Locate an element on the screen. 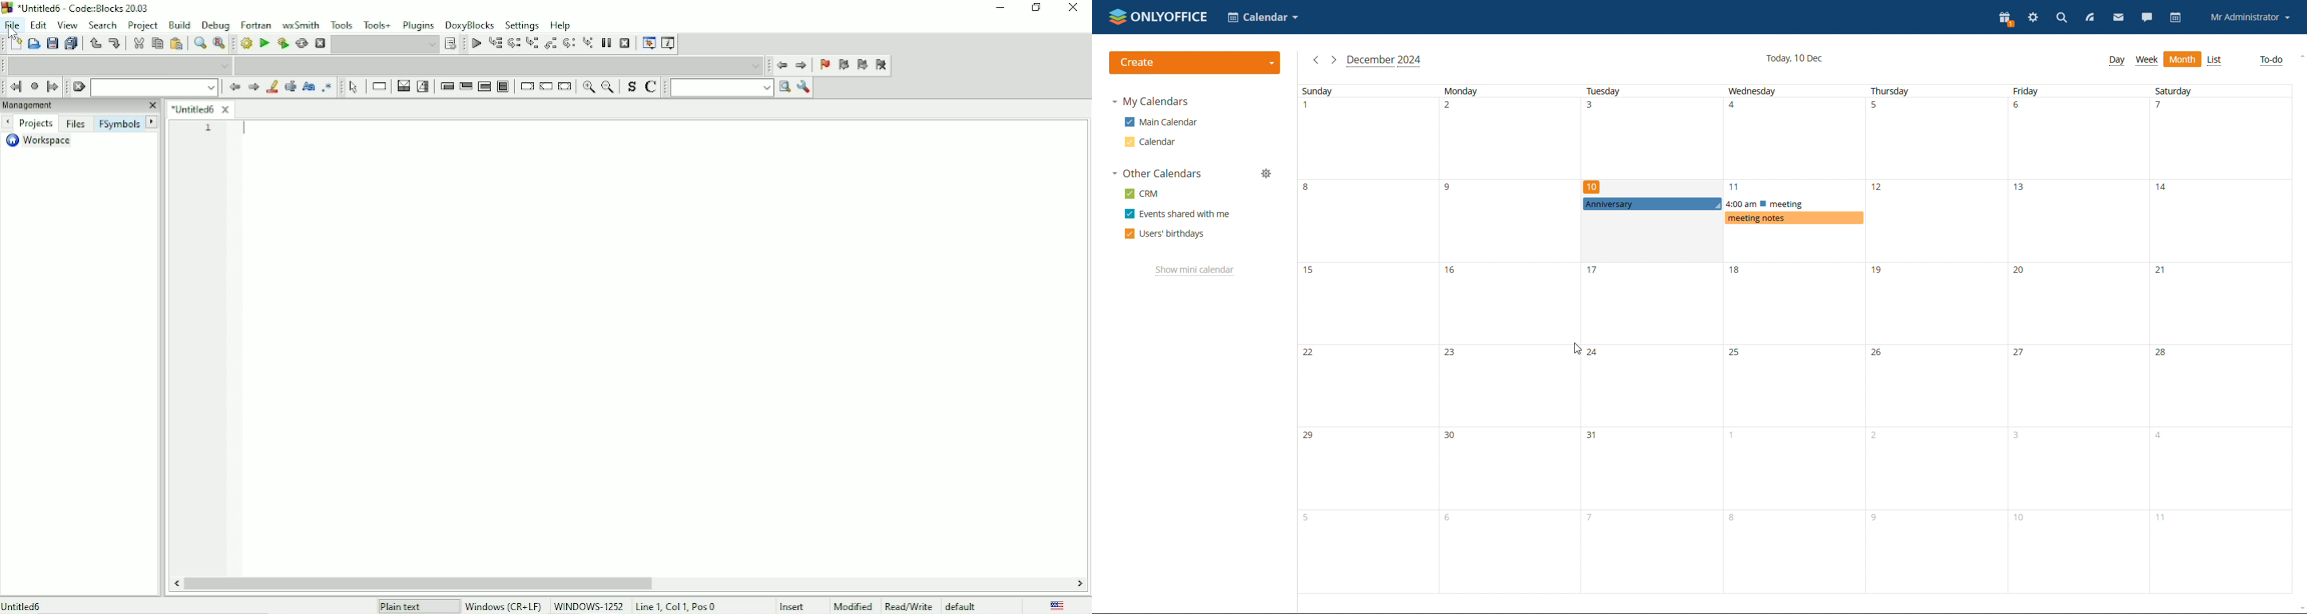  Prev bookmark is located at coordinates (843, 65).